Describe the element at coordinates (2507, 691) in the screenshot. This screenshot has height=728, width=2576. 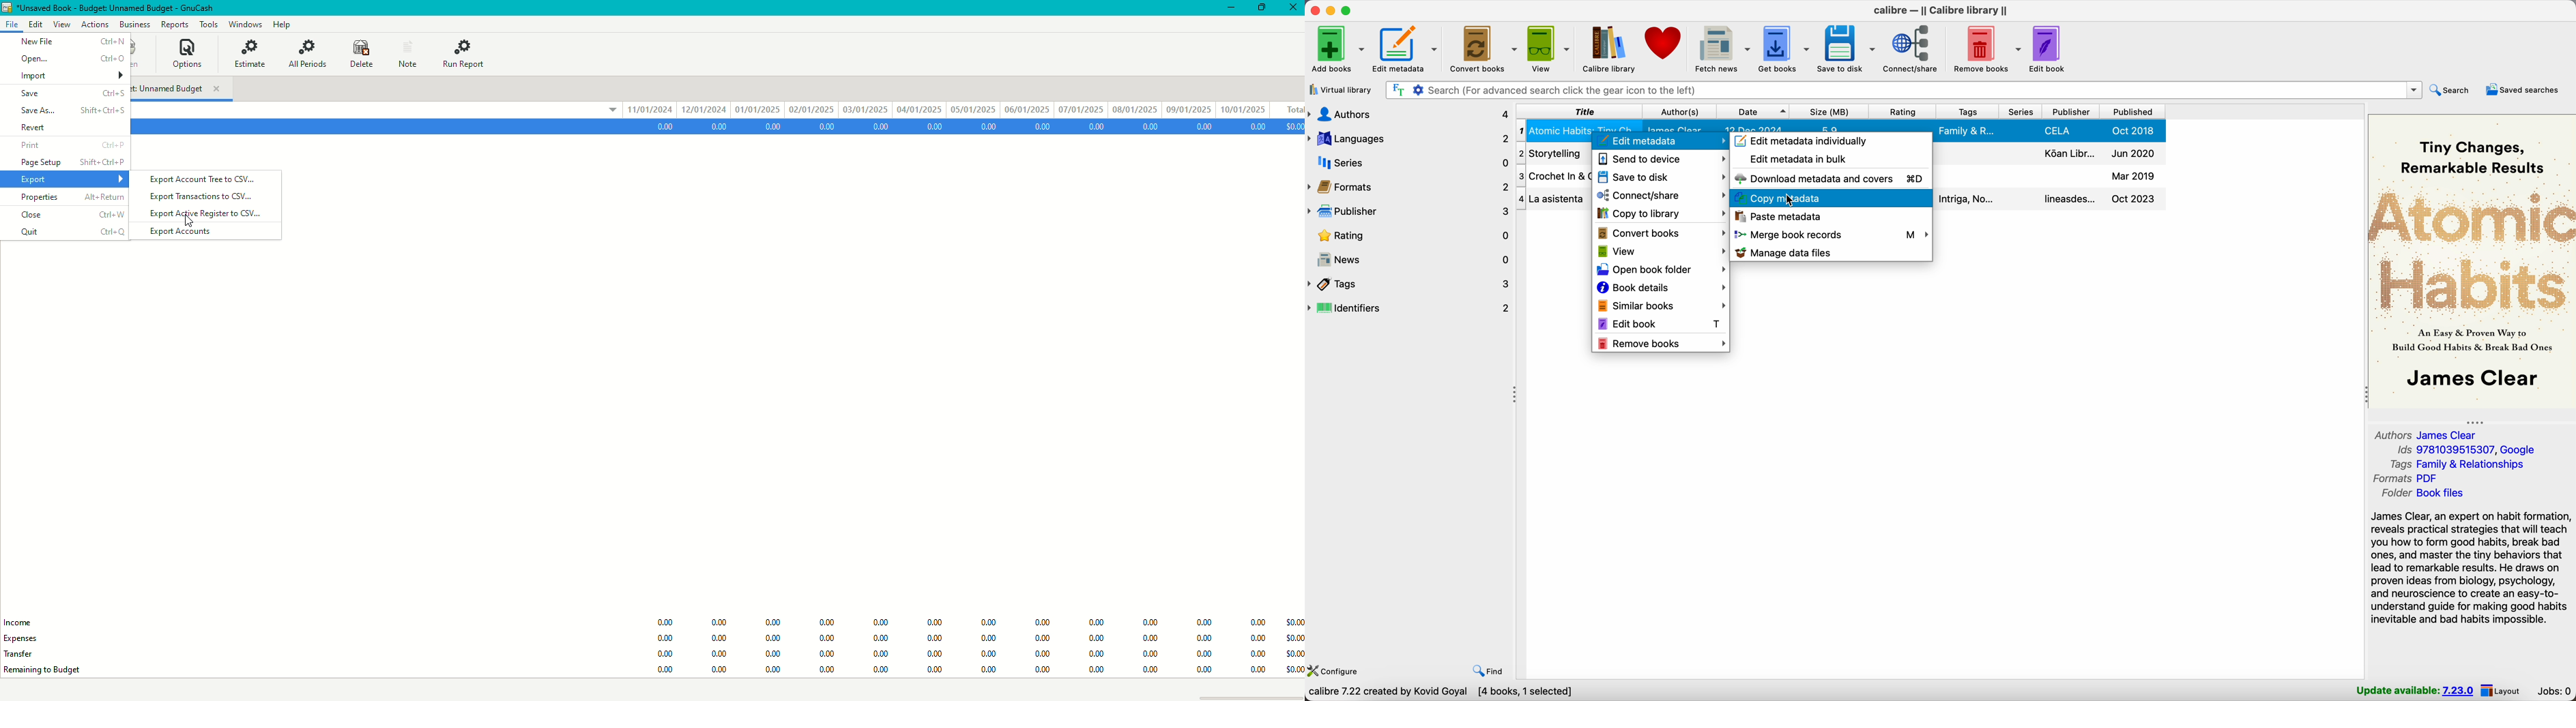
I see `layout` at that location.